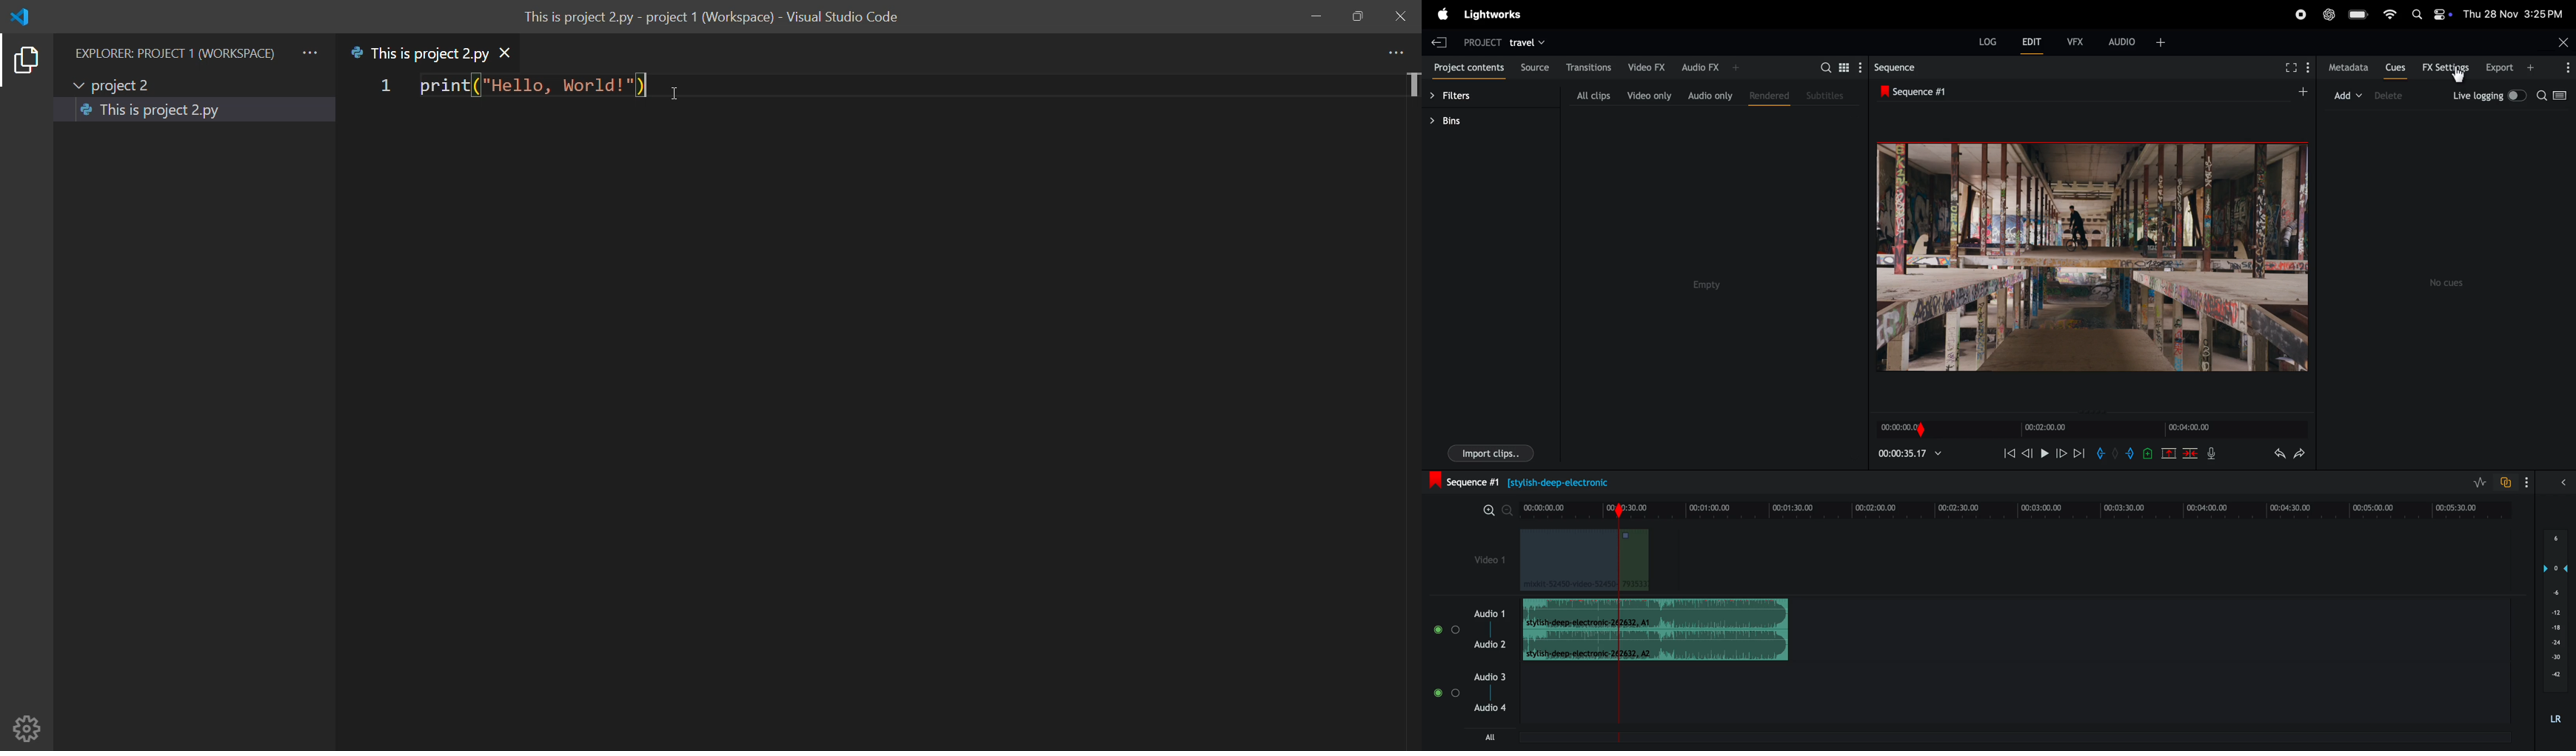 This screenshot has height=756, width=2576. I want to click on mute/unmute track, so click(1436, 627).